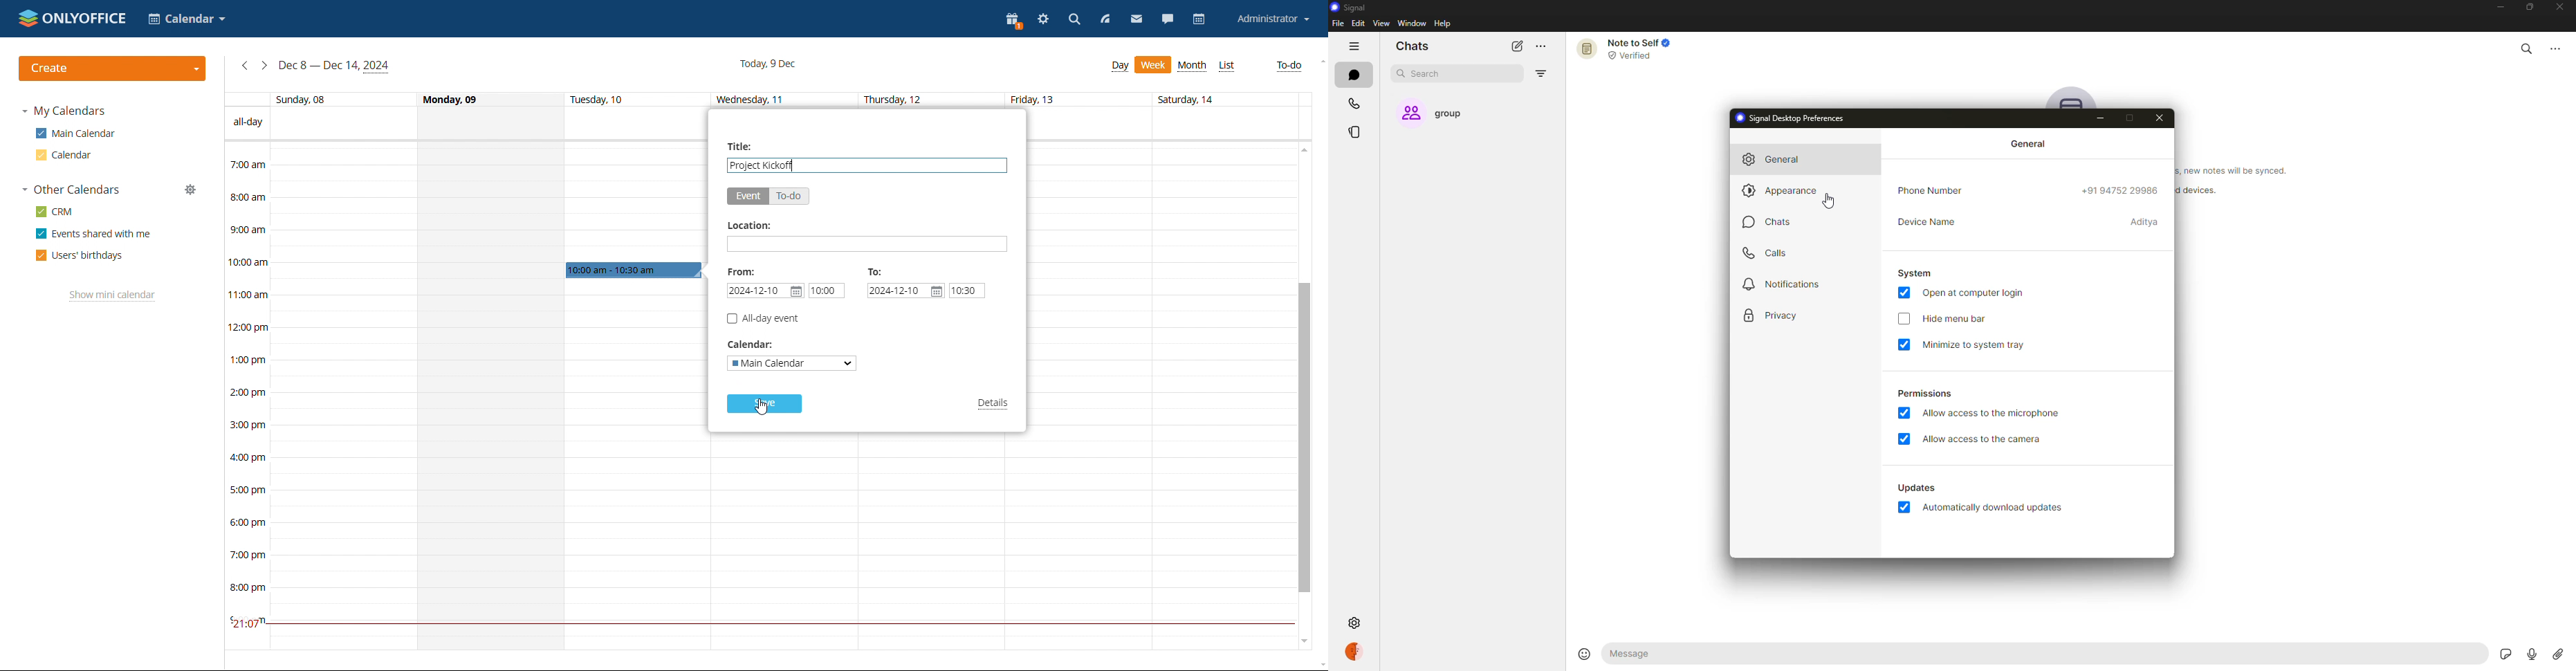 This screenshot has width=2576, height=672. What do you see at coordinates (1918, 488) in the screenshot?
I see `updates` at bounding box center [1918, 488].